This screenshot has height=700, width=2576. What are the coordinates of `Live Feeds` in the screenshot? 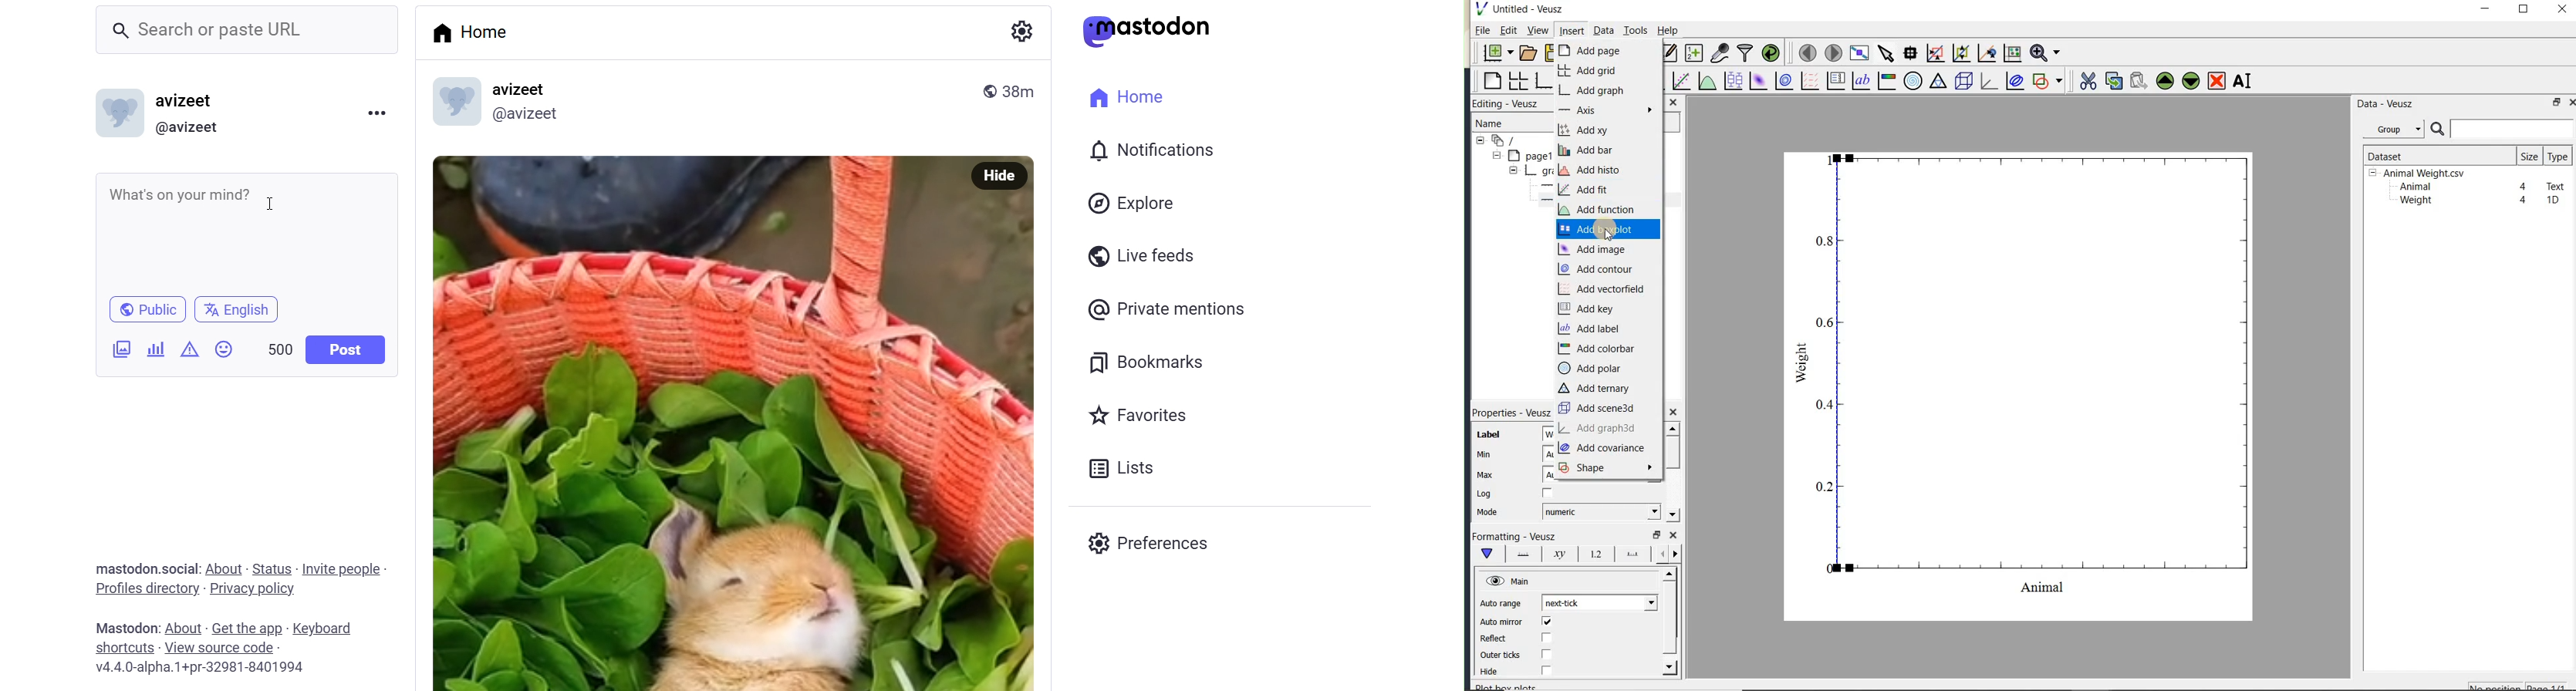 It's located at (1139, 256).